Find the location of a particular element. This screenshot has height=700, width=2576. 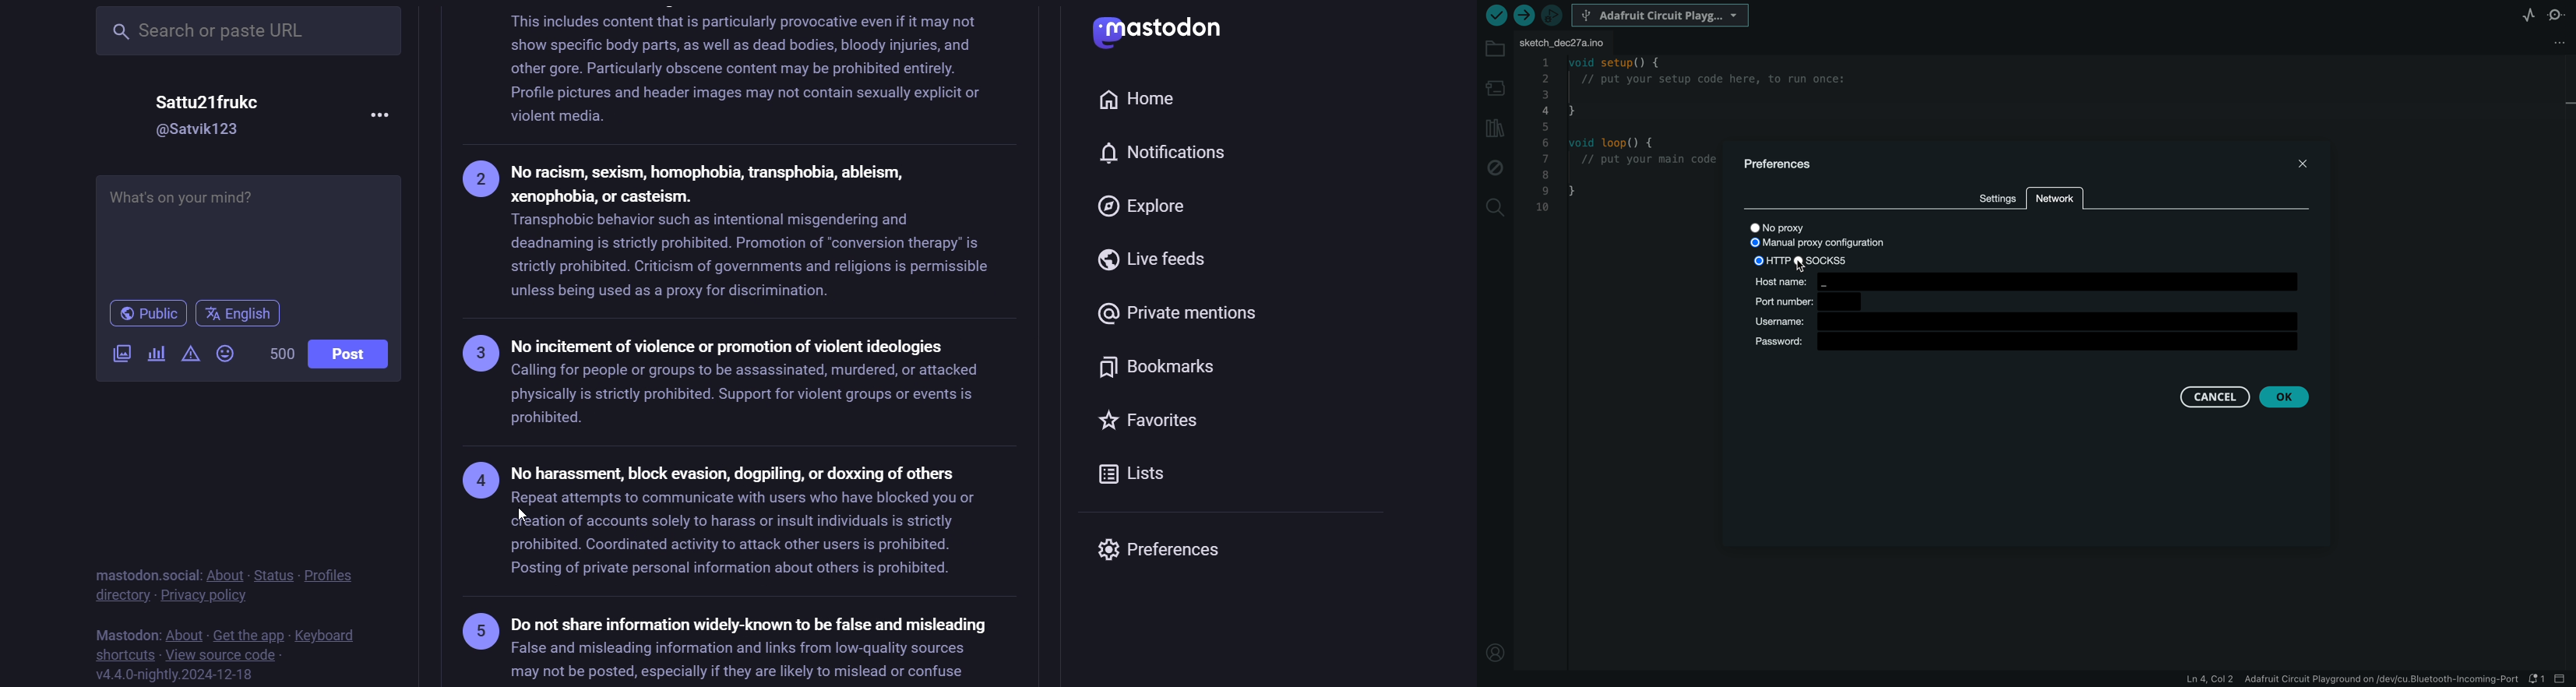

cancel is located at coordinates (2210, 400).